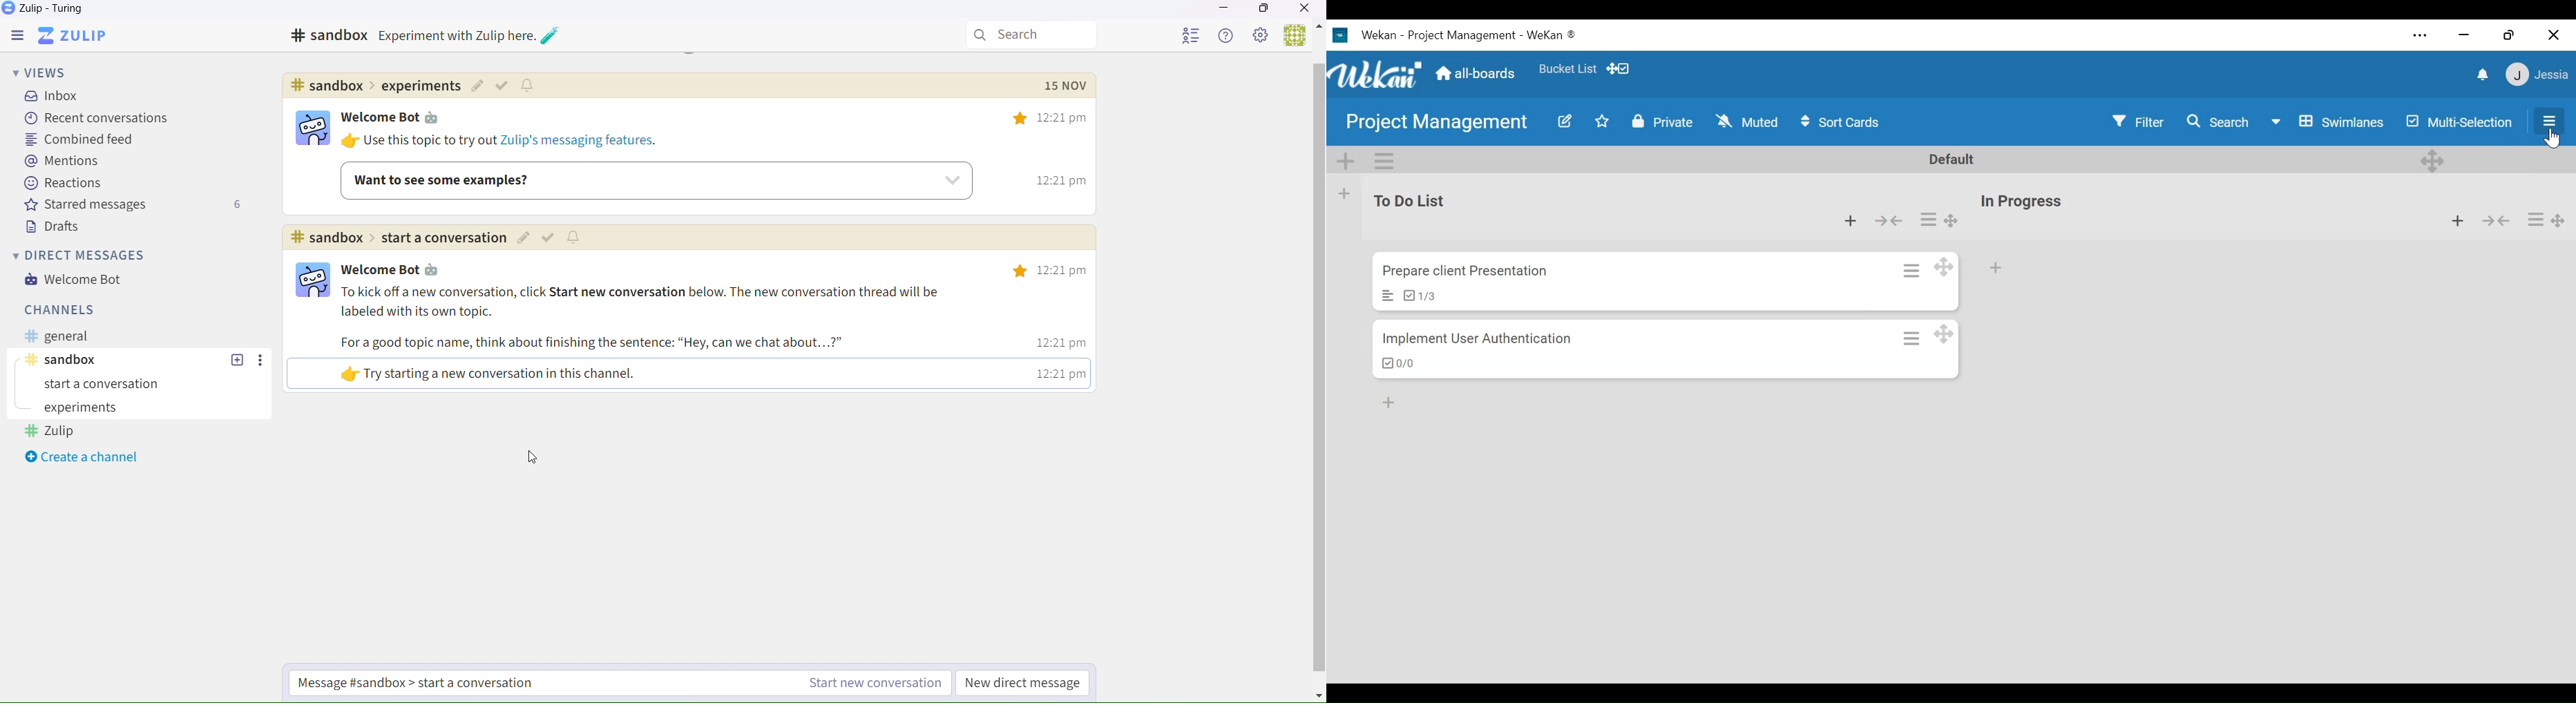 Image resolution: width=2576 pixels, height=728 pixels. Describe the element at coordinates (1415, 201) in the screenshot. I see `List Name` at that location.